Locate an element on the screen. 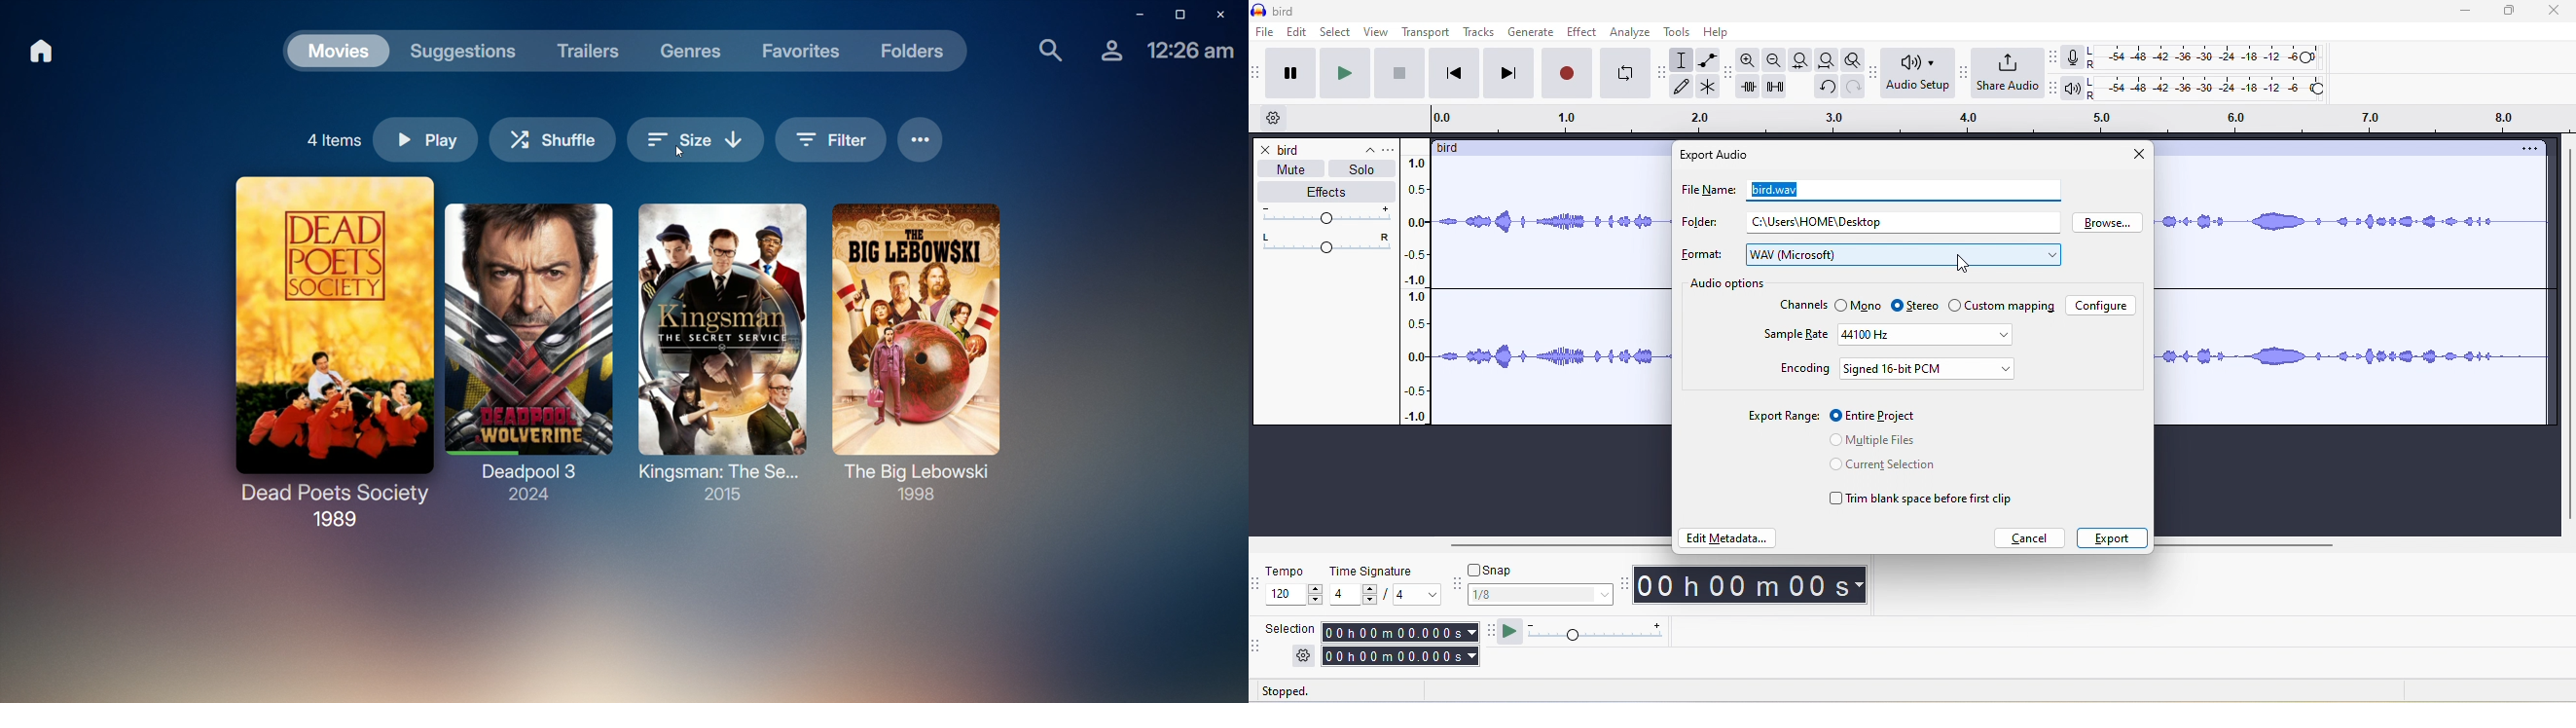 This screenshot has height=728, width=2576. playback meter is located at coordinates (2073, 90).